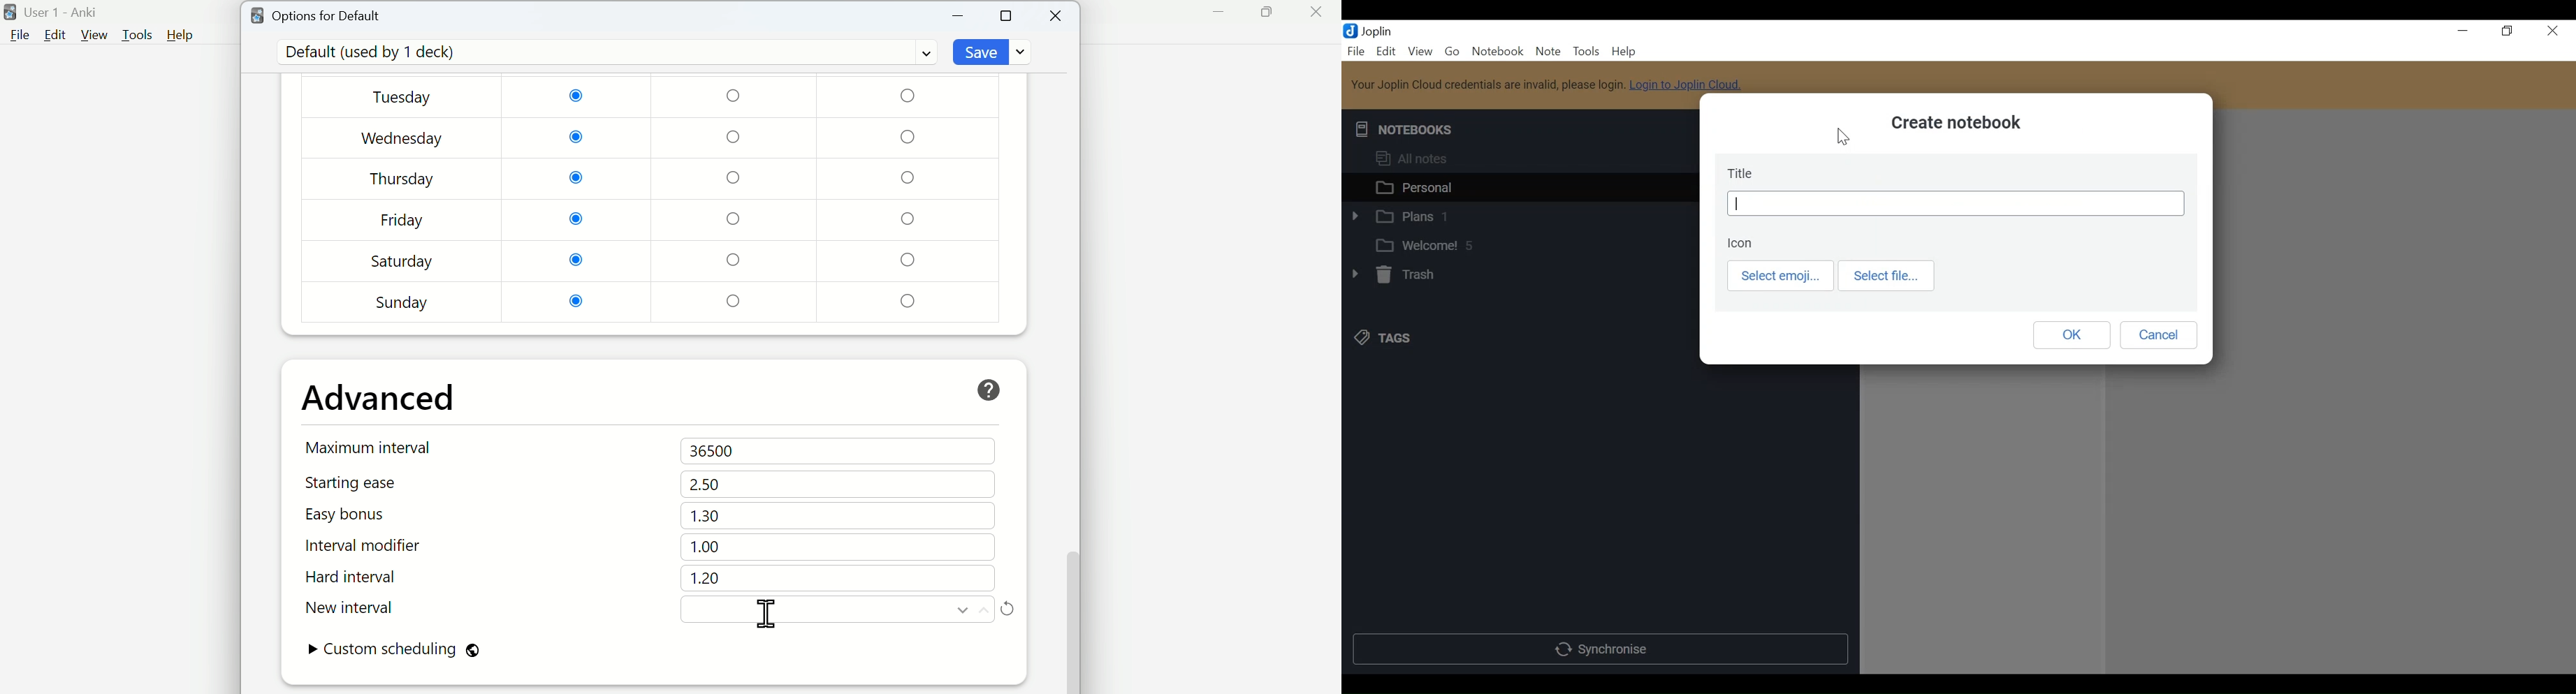 The image size is (2576, 700). Describe the element at coordinates (1512, 215) in the screenshot. I see `plans 1 ` at that location.